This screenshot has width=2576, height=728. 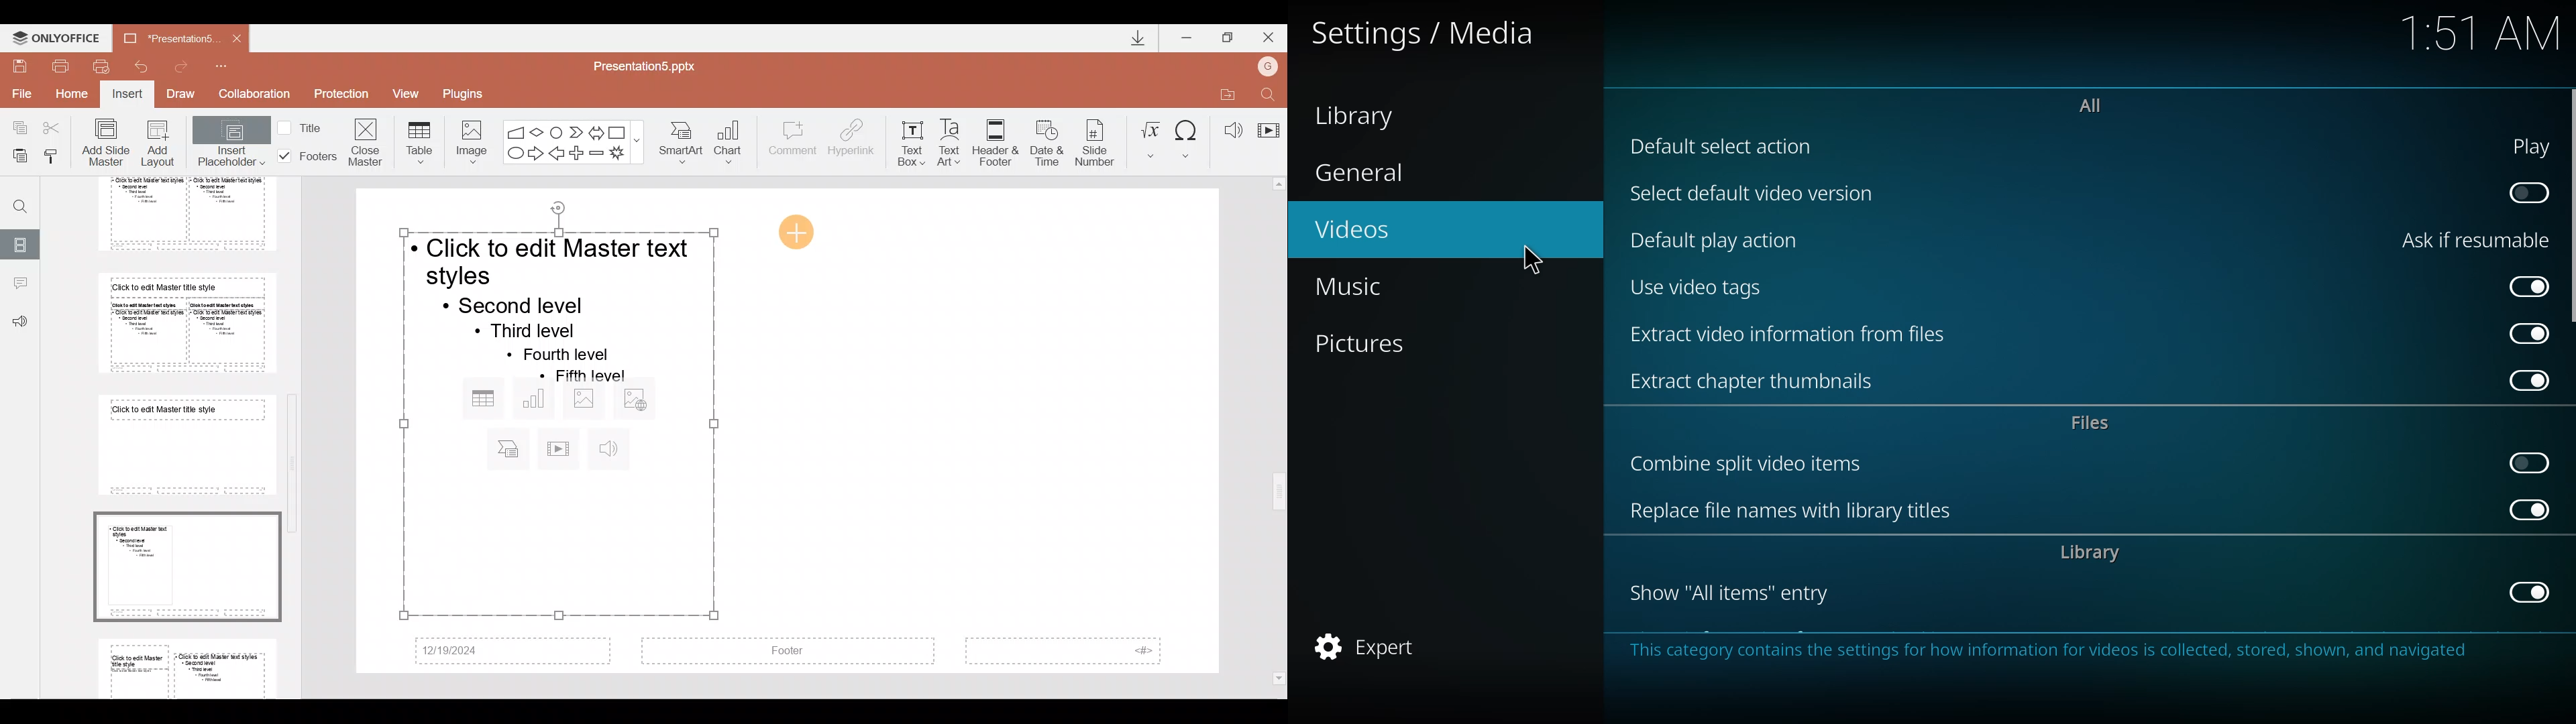 I want to click on Plugins, so click(x=468, y=92).